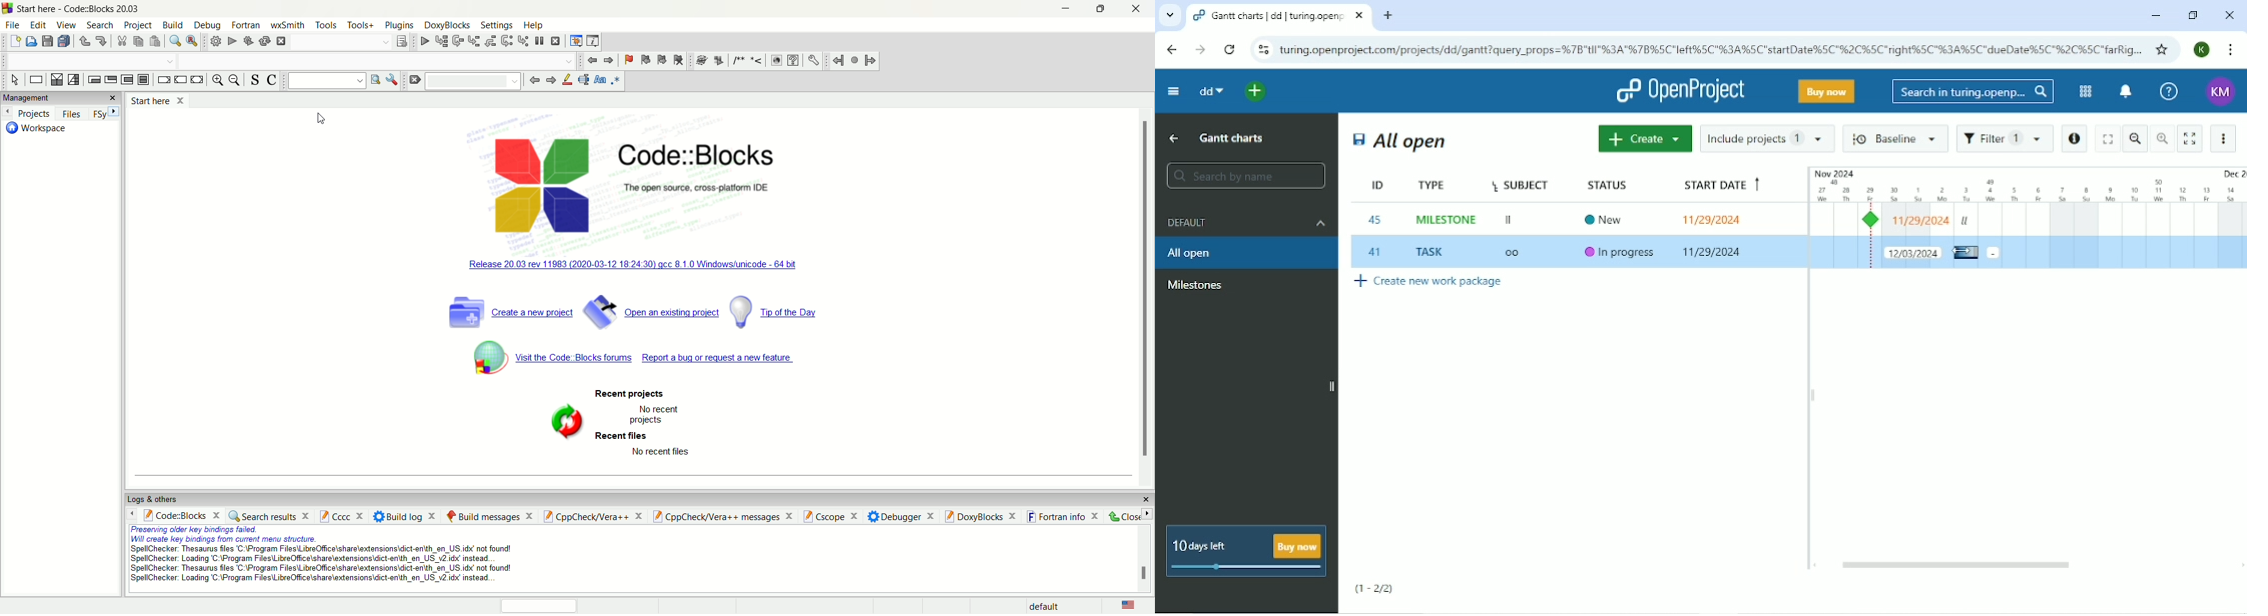 The image size is (2268, 616). What do you see at coordinates (48, 43) in the screenshot?
I see `save` at bounding box center [48, 43].